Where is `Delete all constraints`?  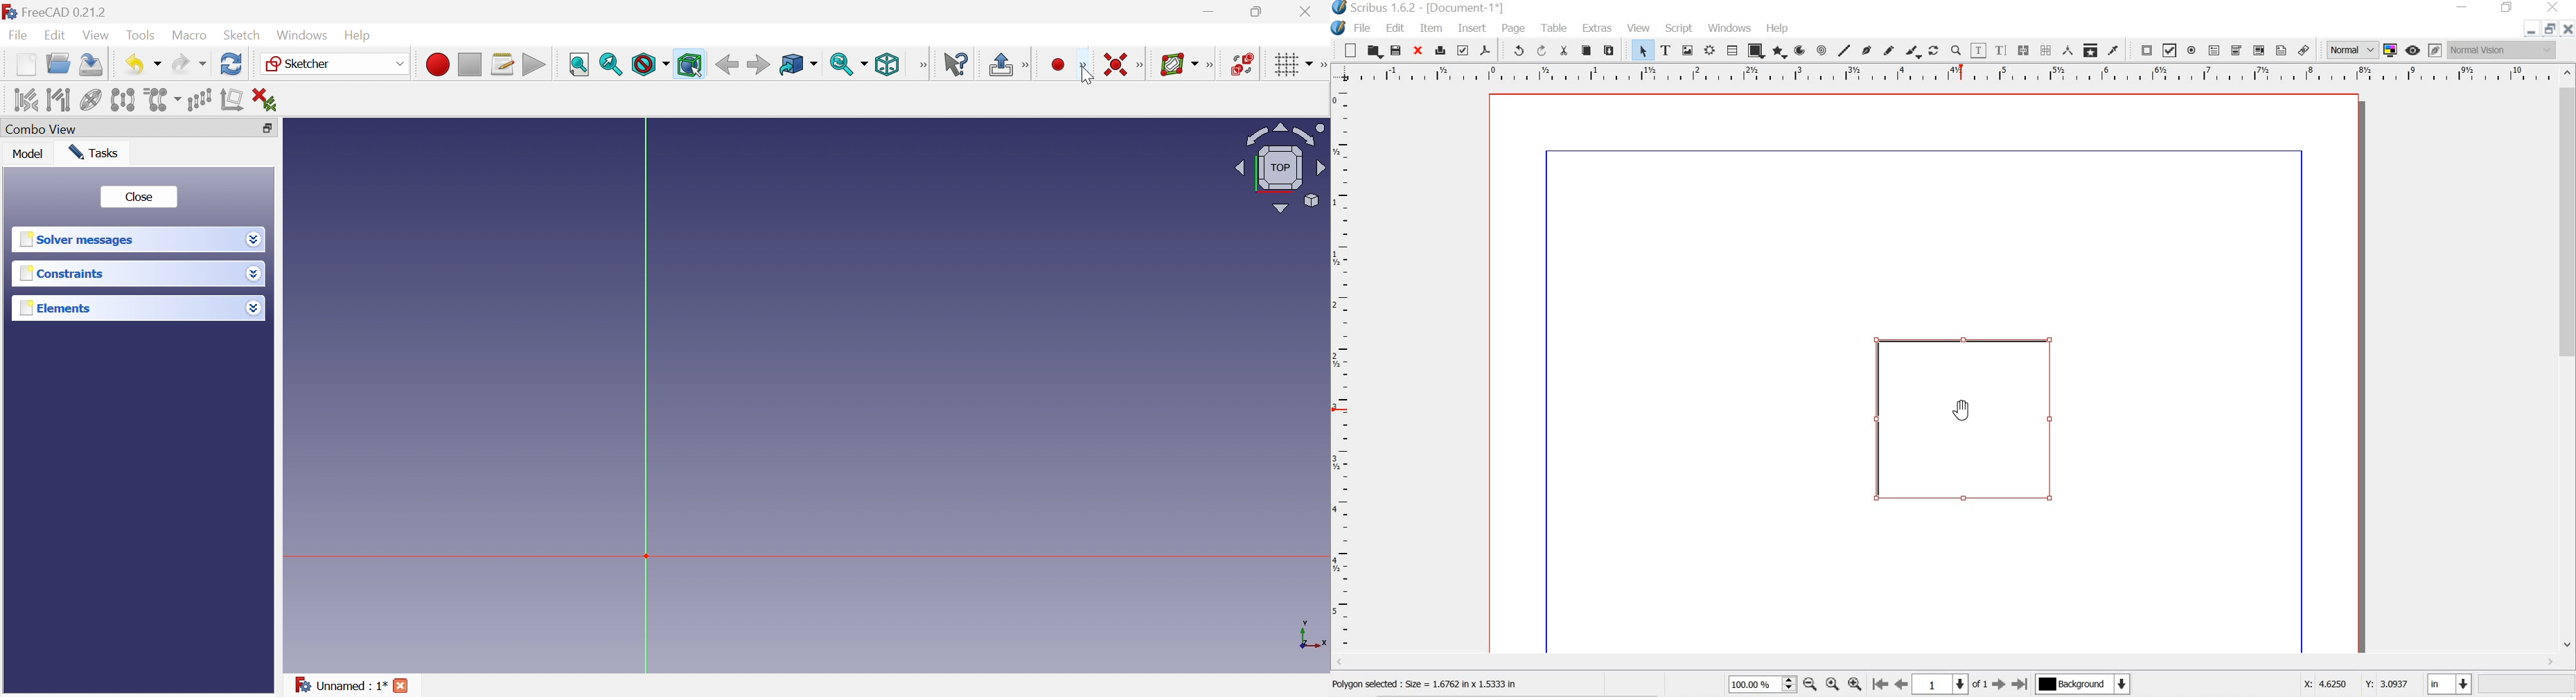
Delete all constraints is located at coordinates (265, 100).